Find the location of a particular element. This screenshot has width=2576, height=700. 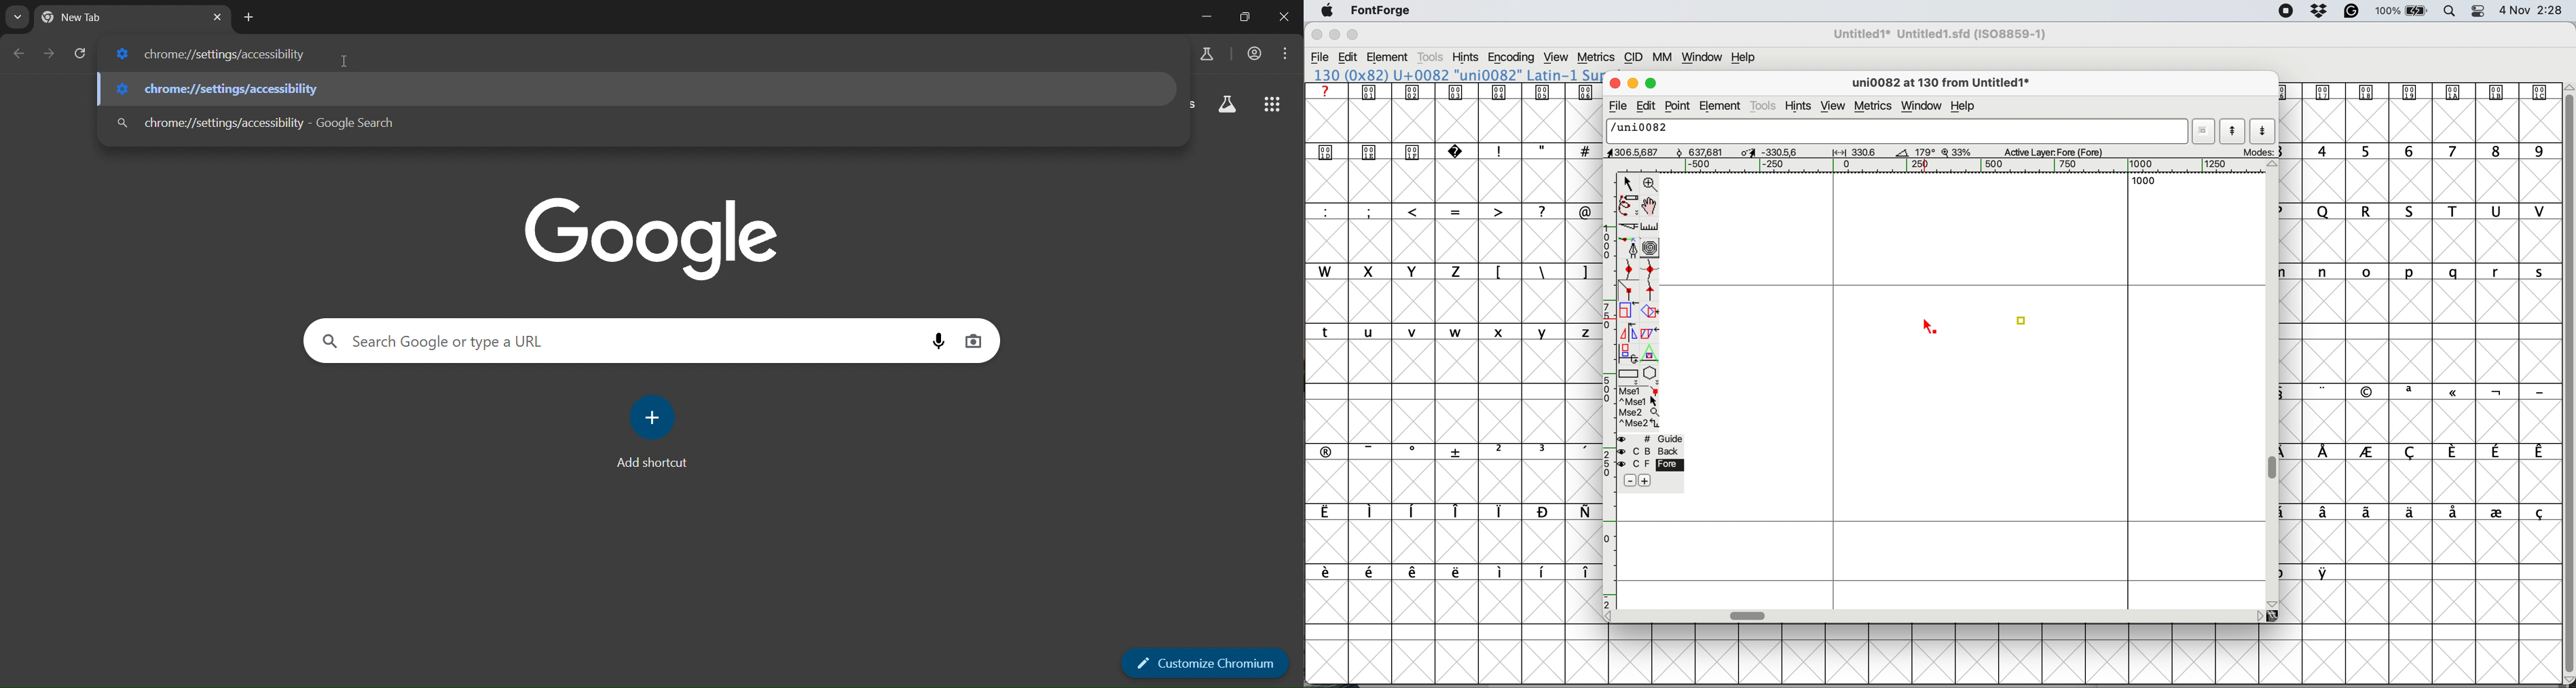

minimise is located at coordinates (1631, 82).